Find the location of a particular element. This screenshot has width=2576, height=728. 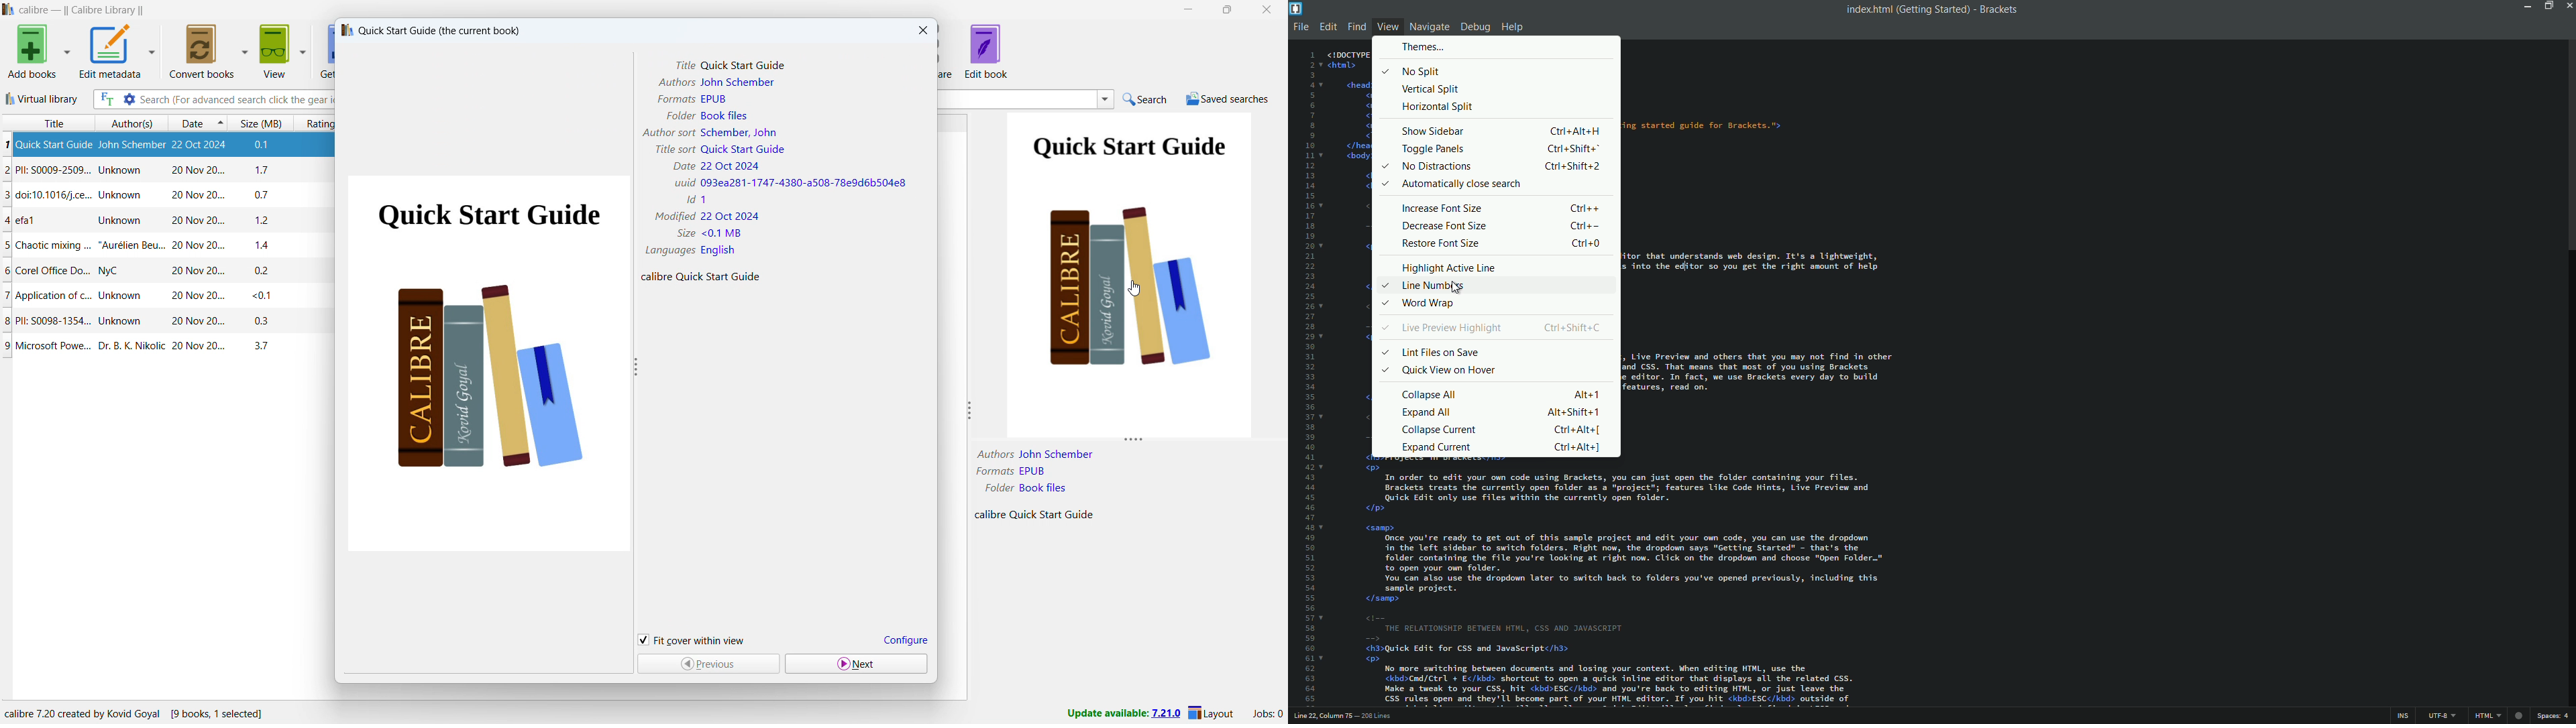

do a quick search is located at coordinates (1146, 99).